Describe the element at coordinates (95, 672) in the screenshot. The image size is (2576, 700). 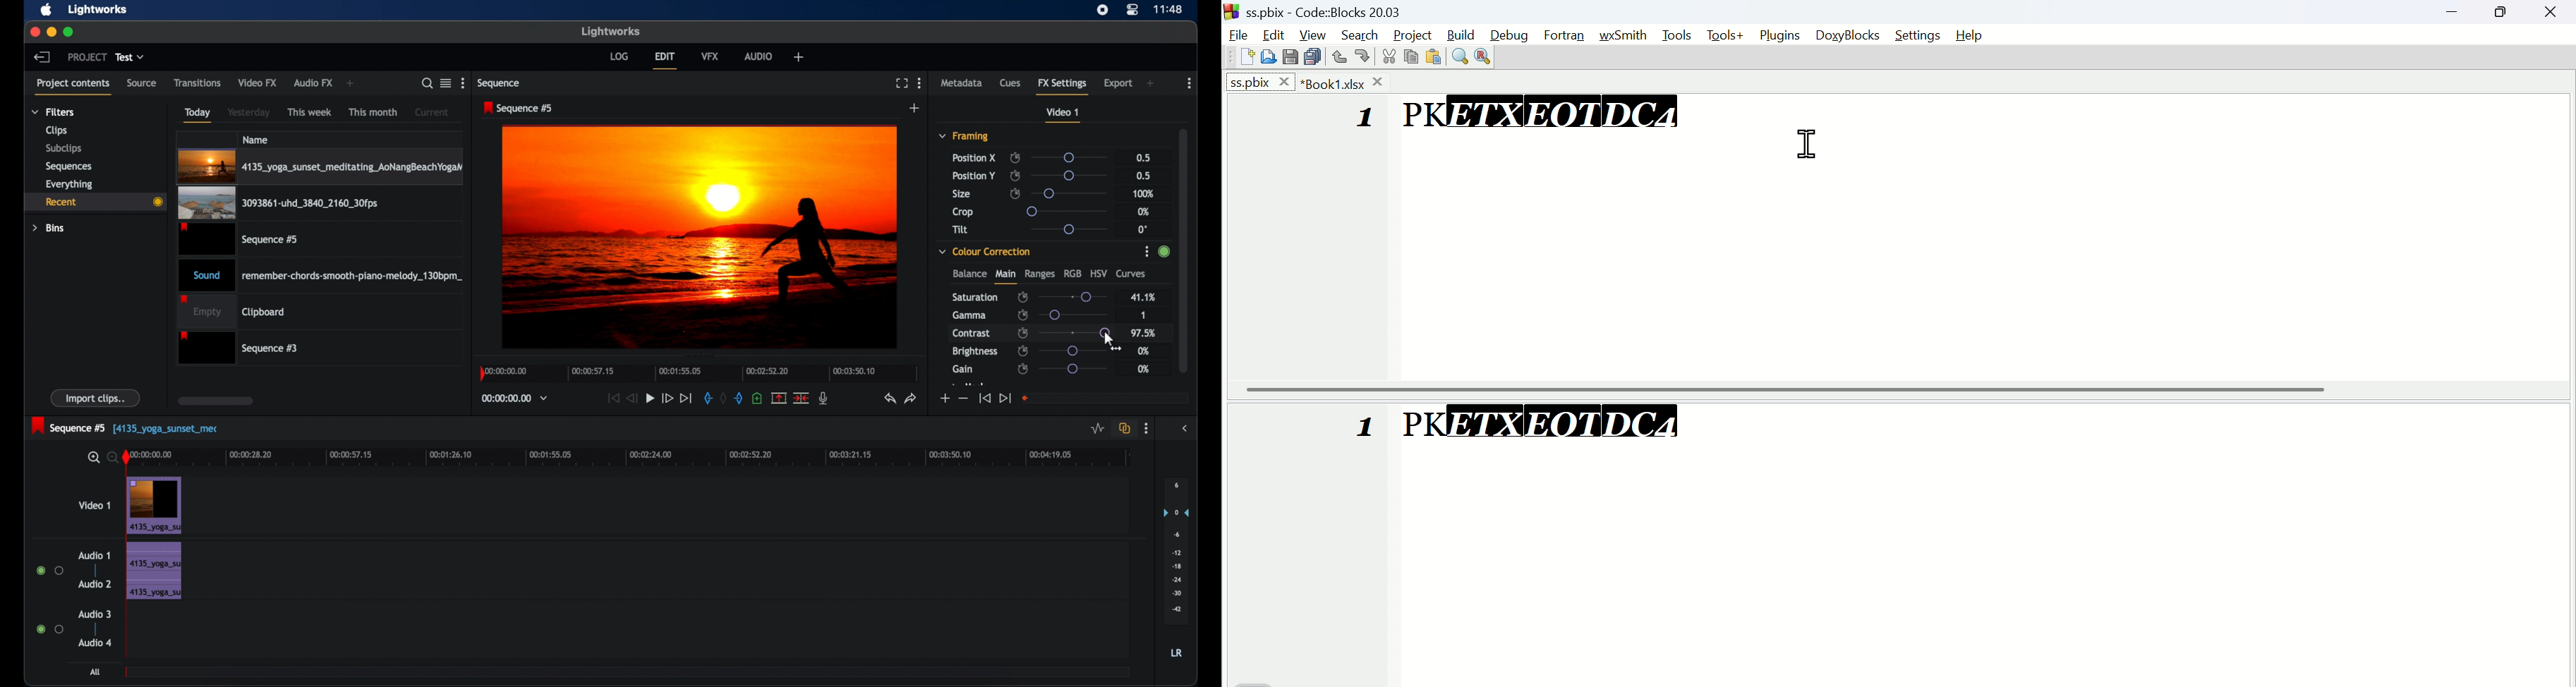
I see `all` at that location.